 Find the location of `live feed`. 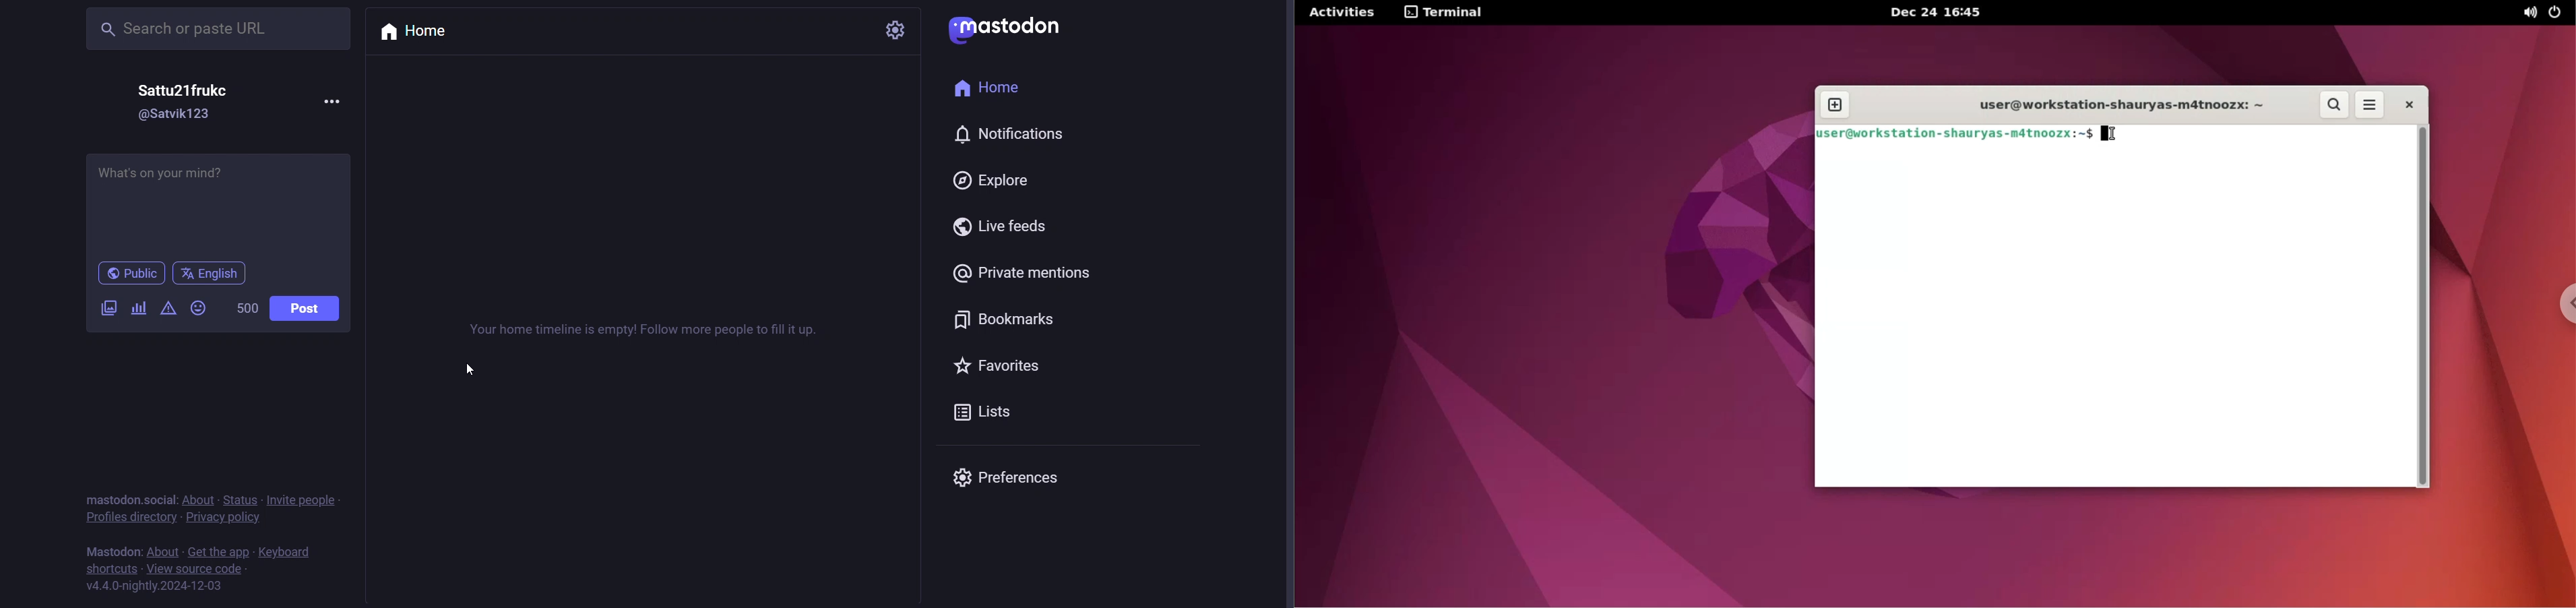

live feed is located at coordinates (1002, 225).